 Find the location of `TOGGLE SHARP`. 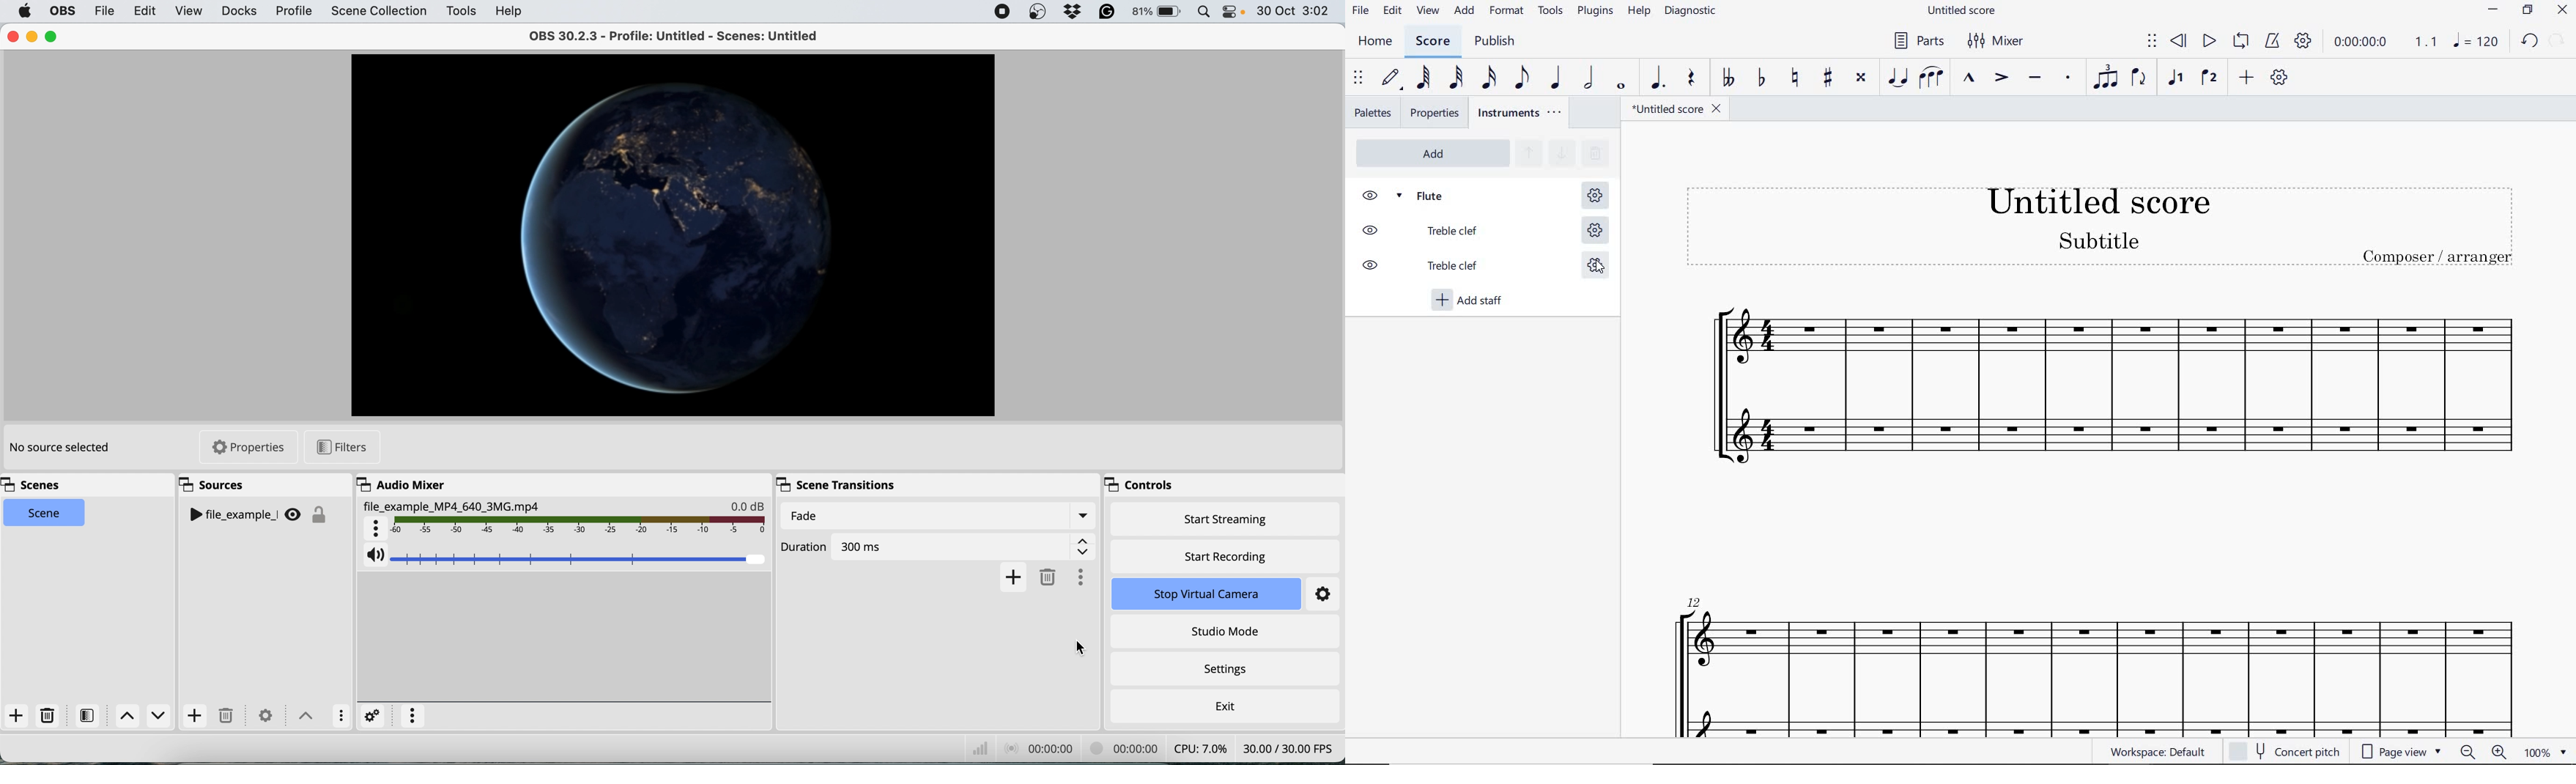

TOGGLE SHARP is located at coordinates (1826, 77).